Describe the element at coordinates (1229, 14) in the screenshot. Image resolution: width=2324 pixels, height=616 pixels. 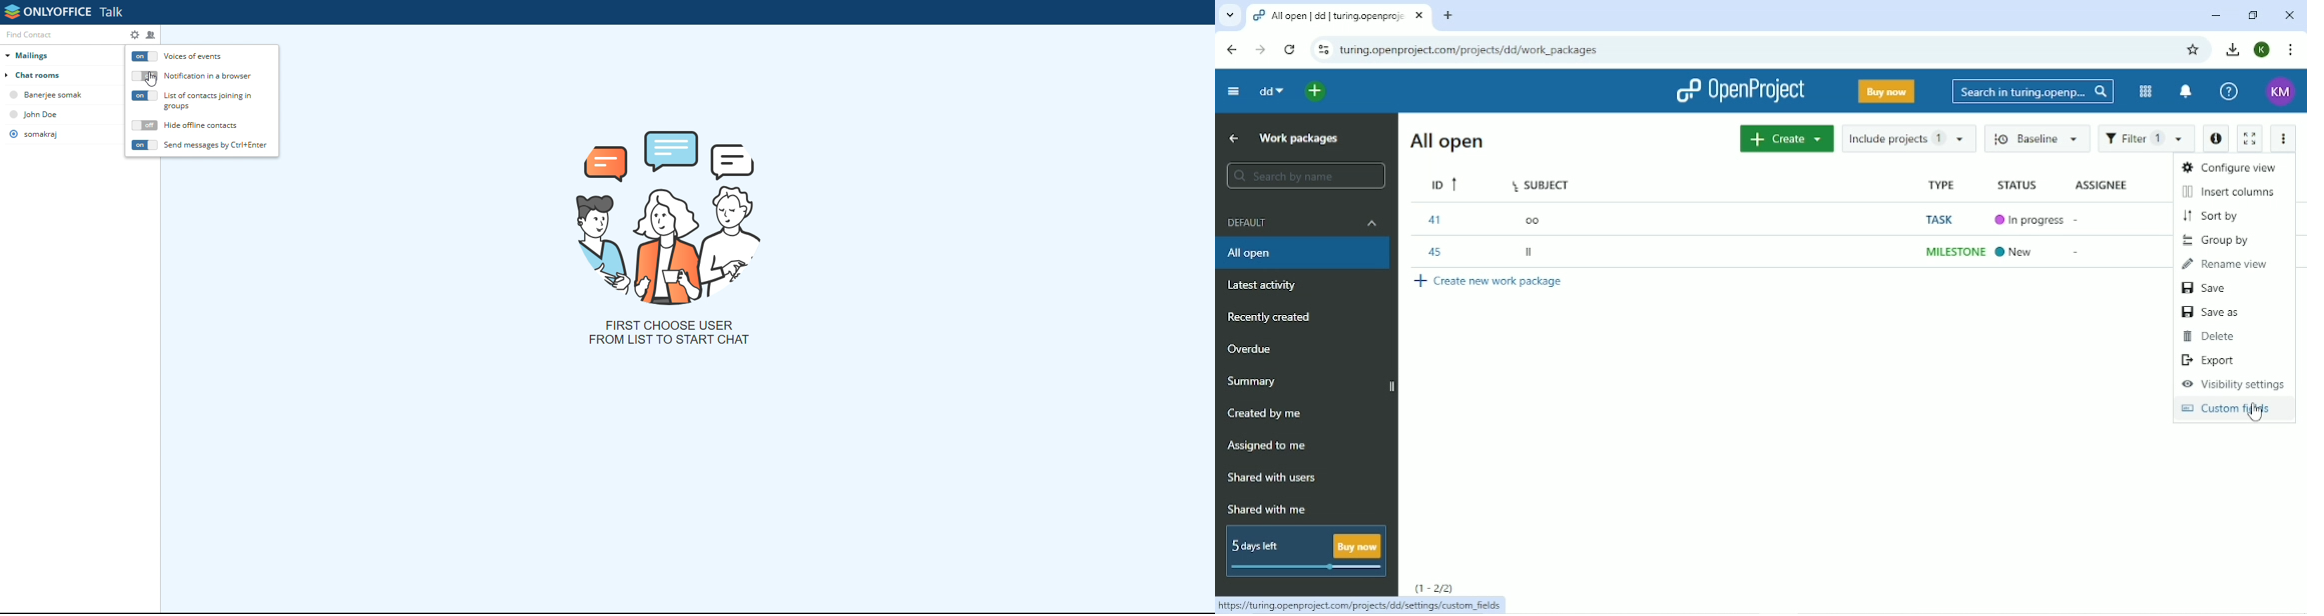
I see `Search tabs` at that location.